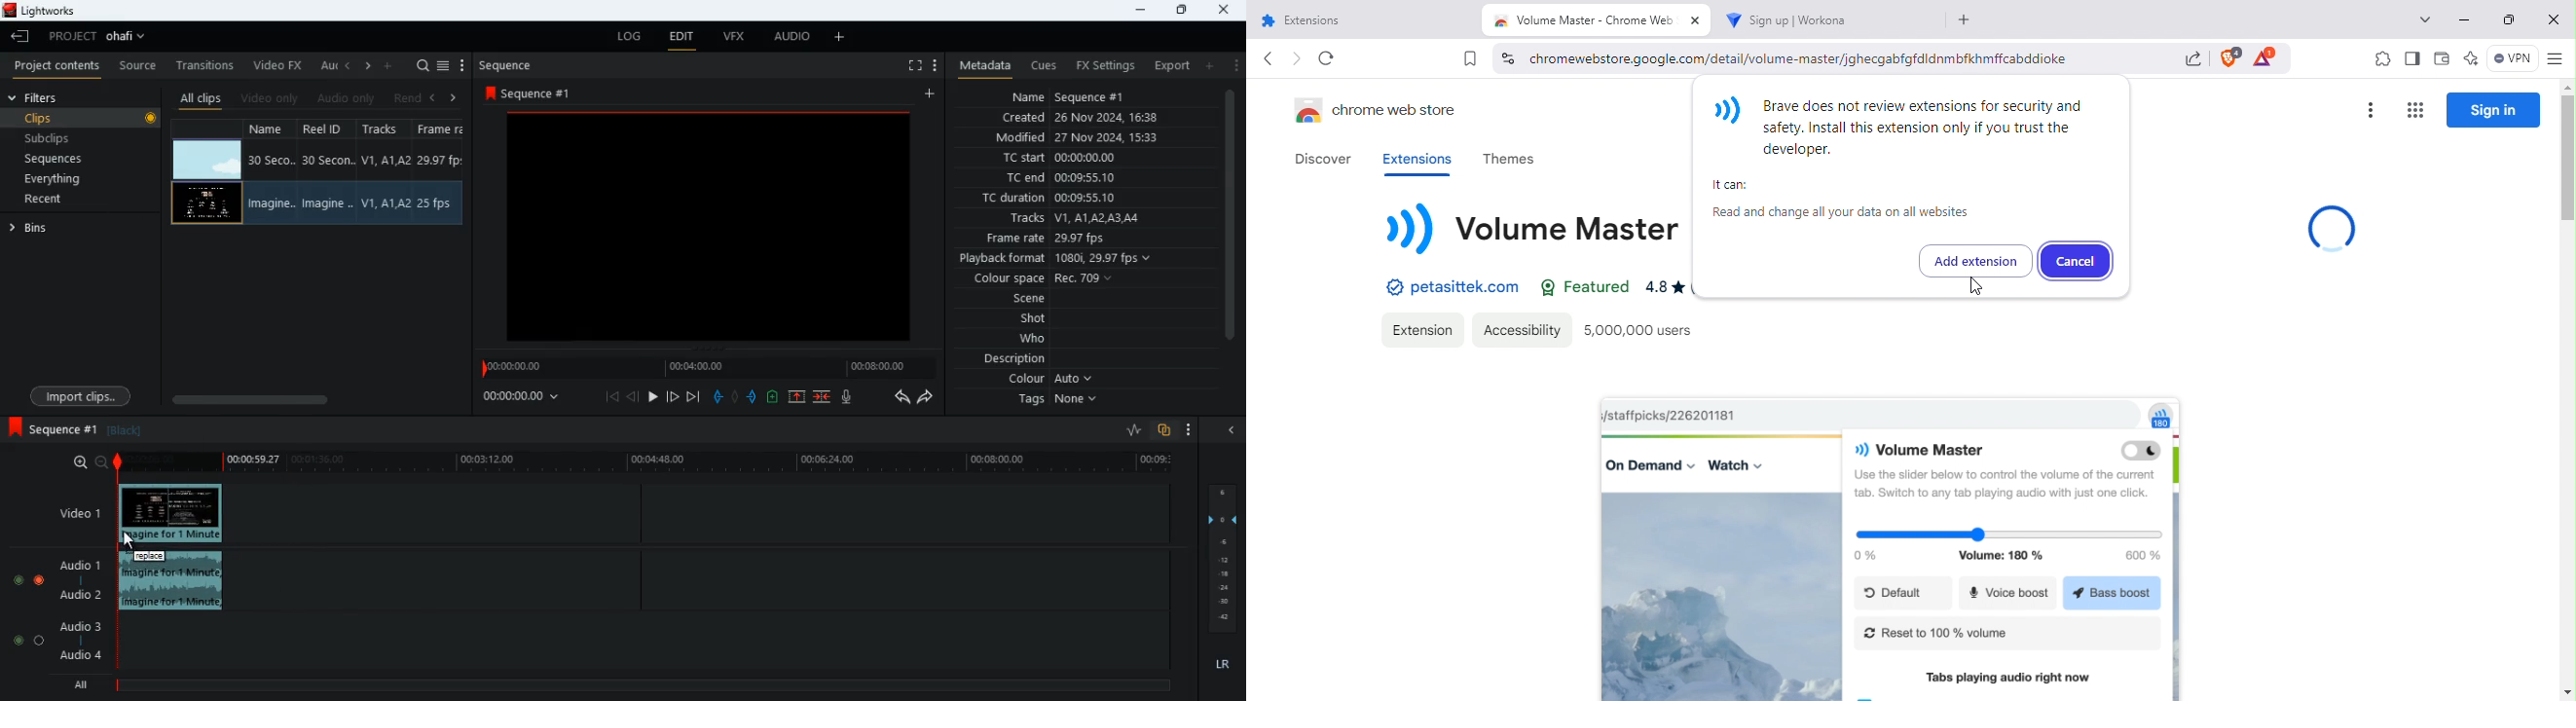  What do you see at coordinates (1089, 119) in the screenshot?
I see `created` at bounding box center [1089, 119].